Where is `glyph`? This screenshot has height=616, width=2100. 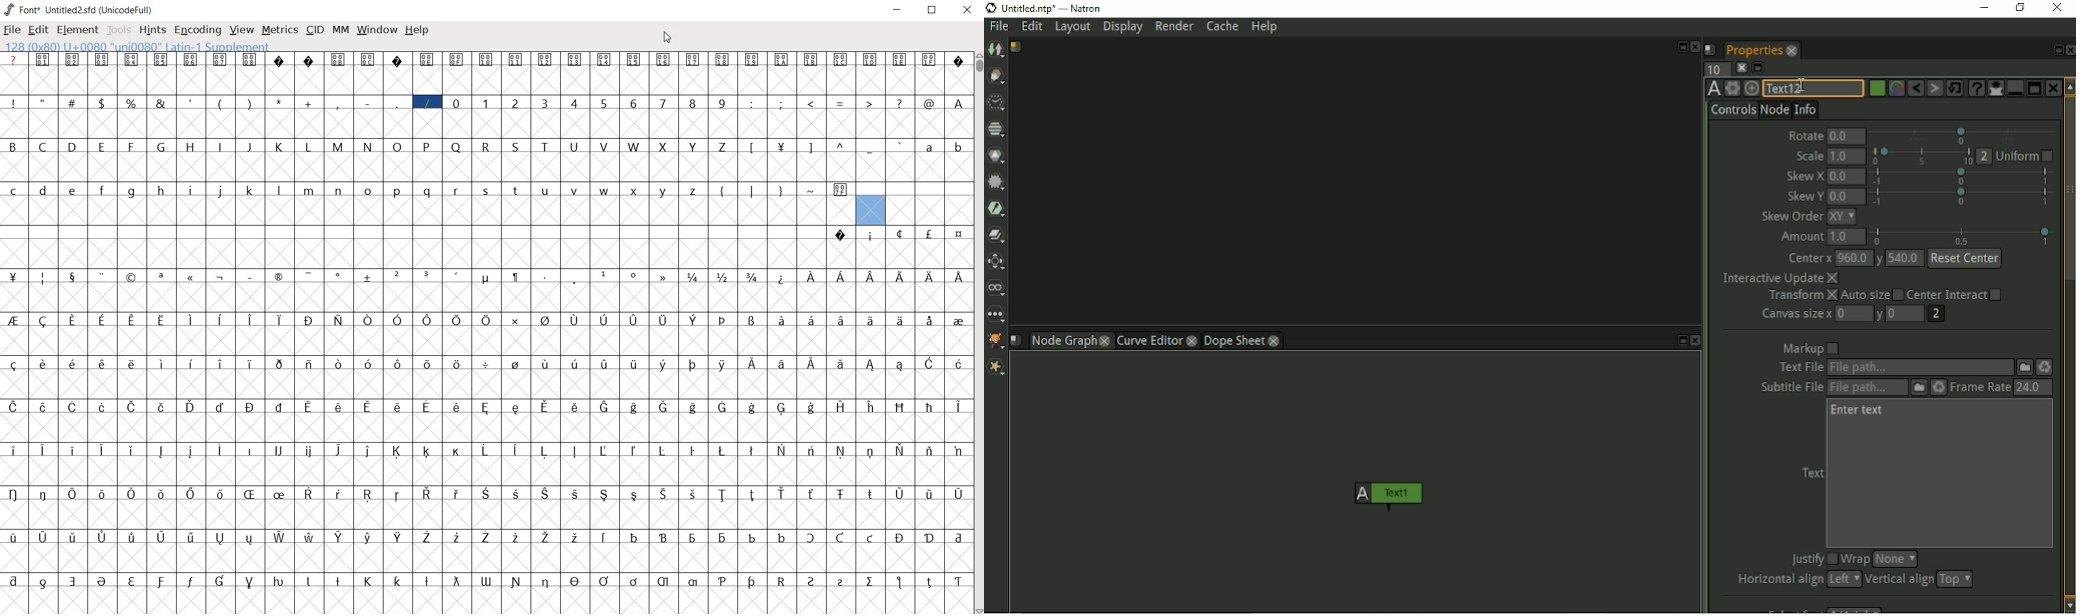 glyph is located at coordinates (457, 191).